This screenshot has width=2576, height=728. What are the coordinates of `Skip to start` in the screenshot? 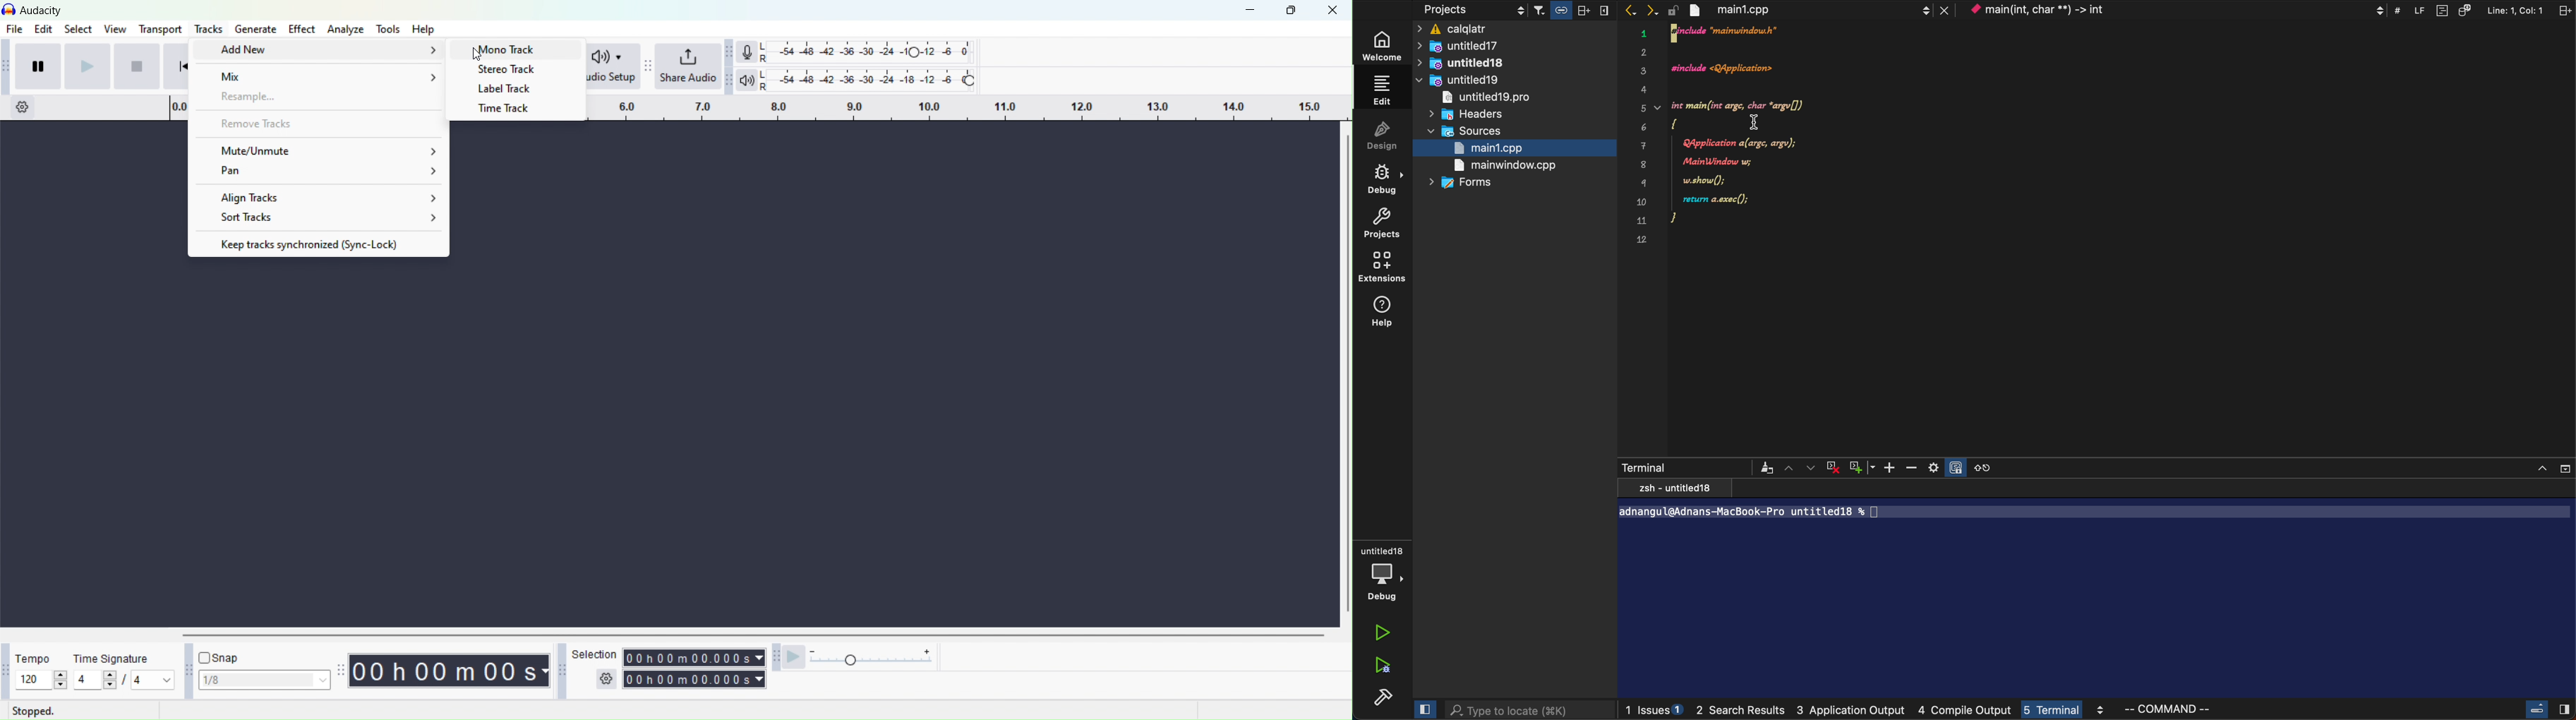 It's located at (137, 66).